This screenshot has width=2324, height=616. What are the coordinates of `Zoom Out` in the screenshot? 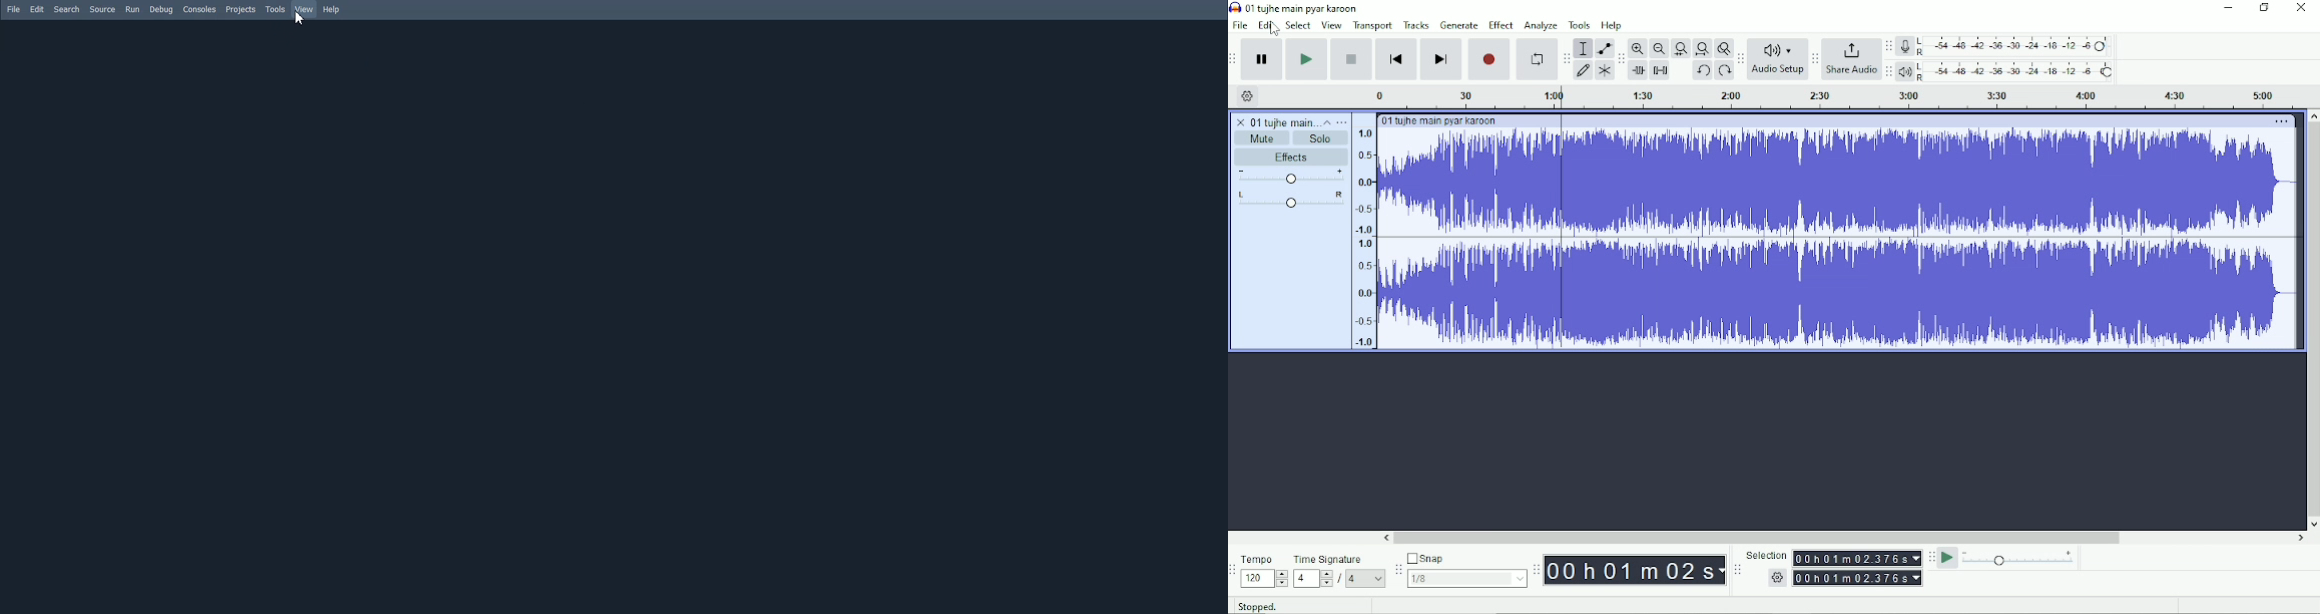 It's located at (1658, 48).